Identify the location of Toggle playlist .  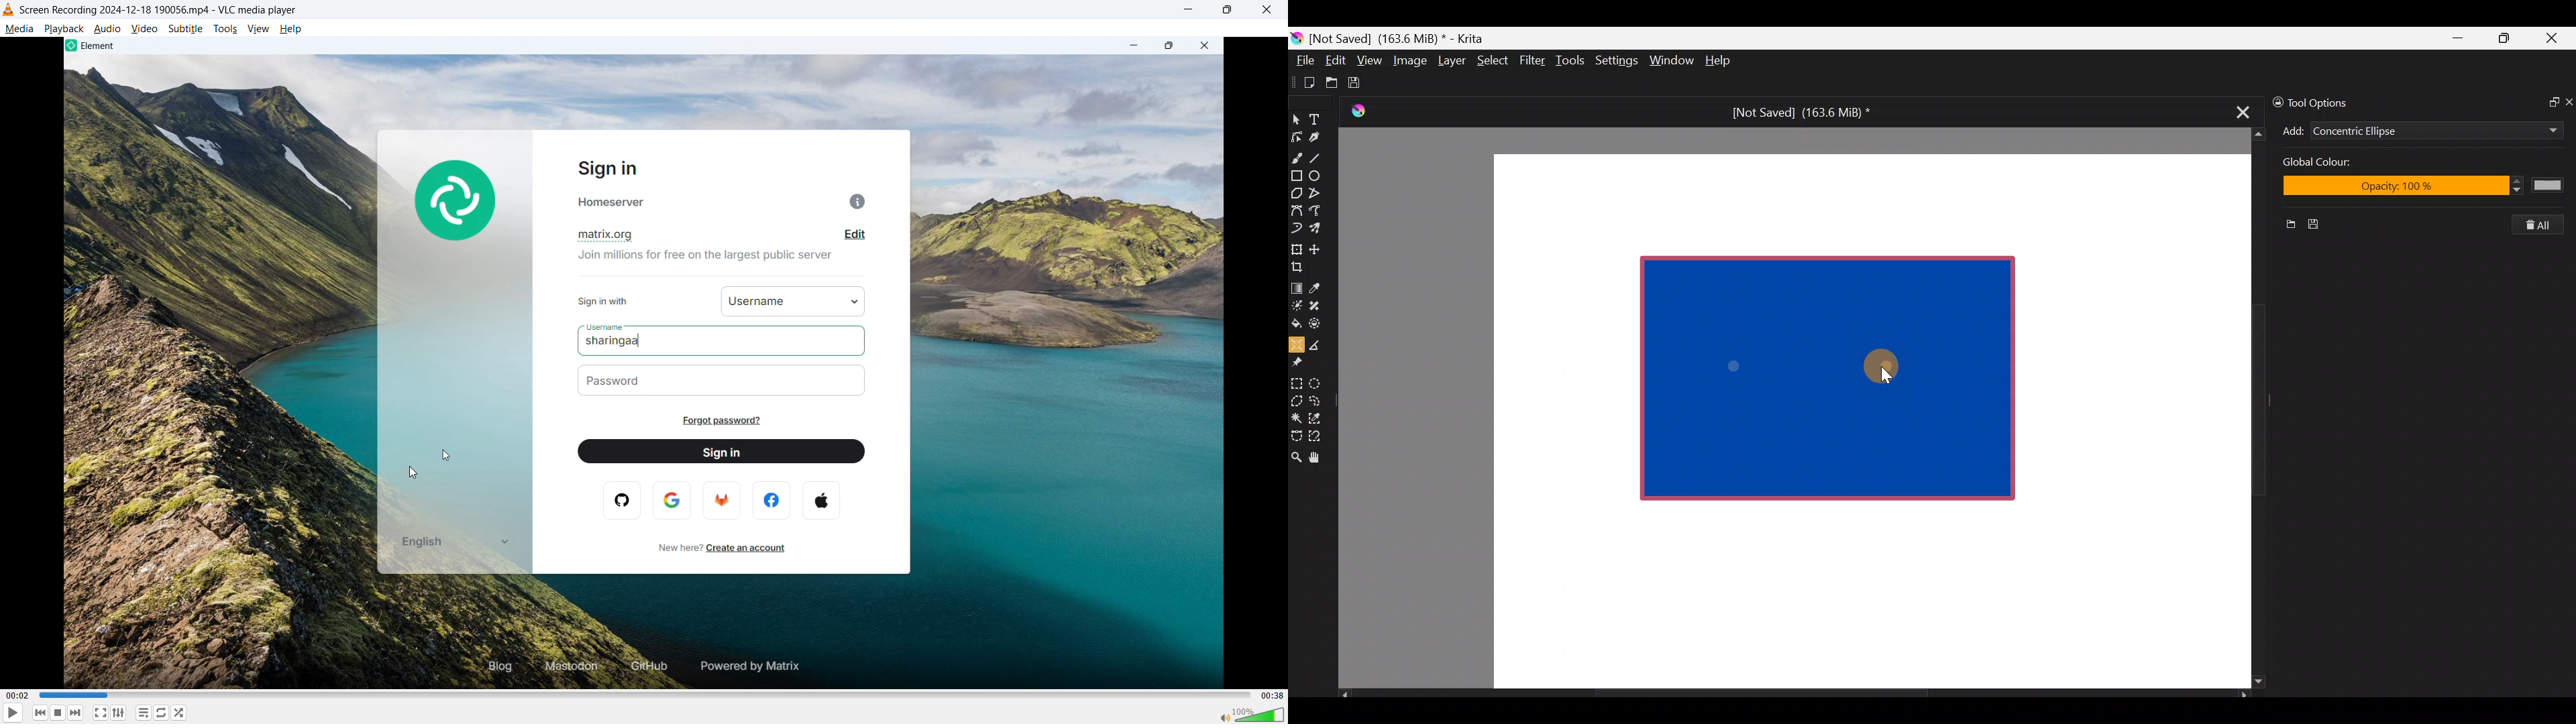
(144, 713).